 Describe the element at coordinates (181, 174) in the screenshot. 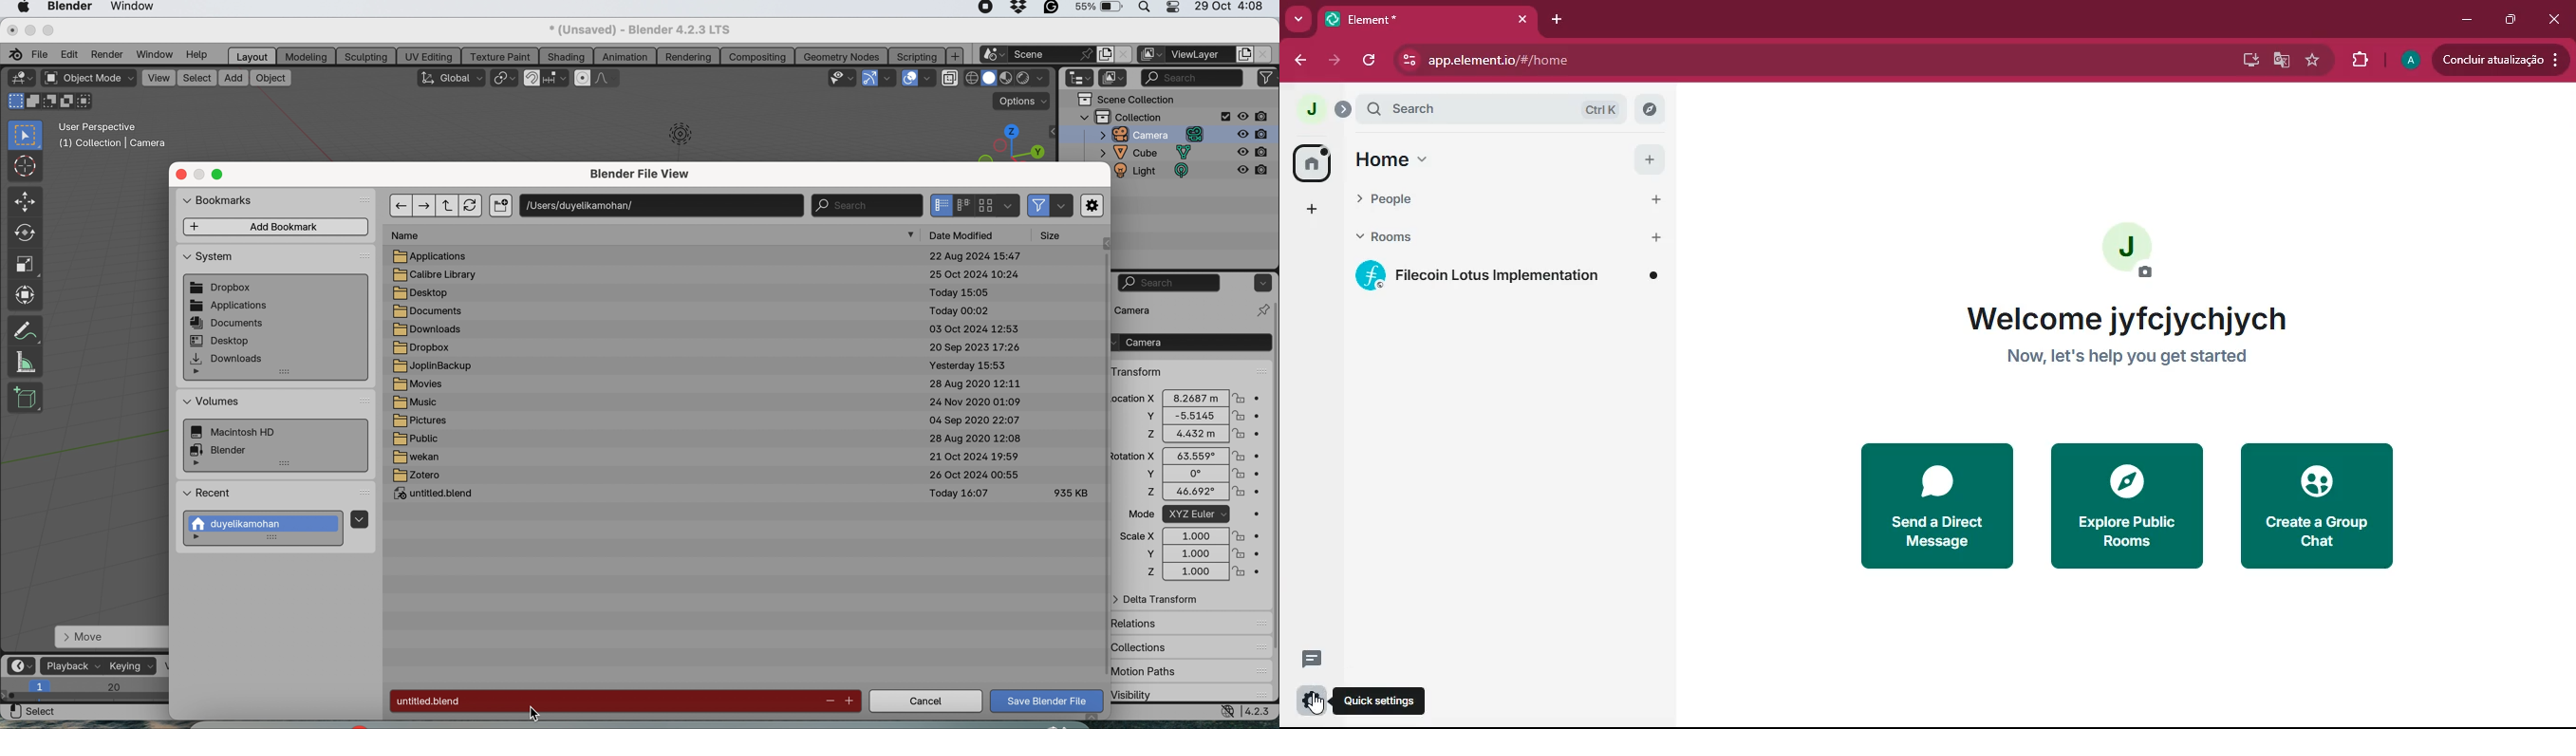

I see `close` at that location.